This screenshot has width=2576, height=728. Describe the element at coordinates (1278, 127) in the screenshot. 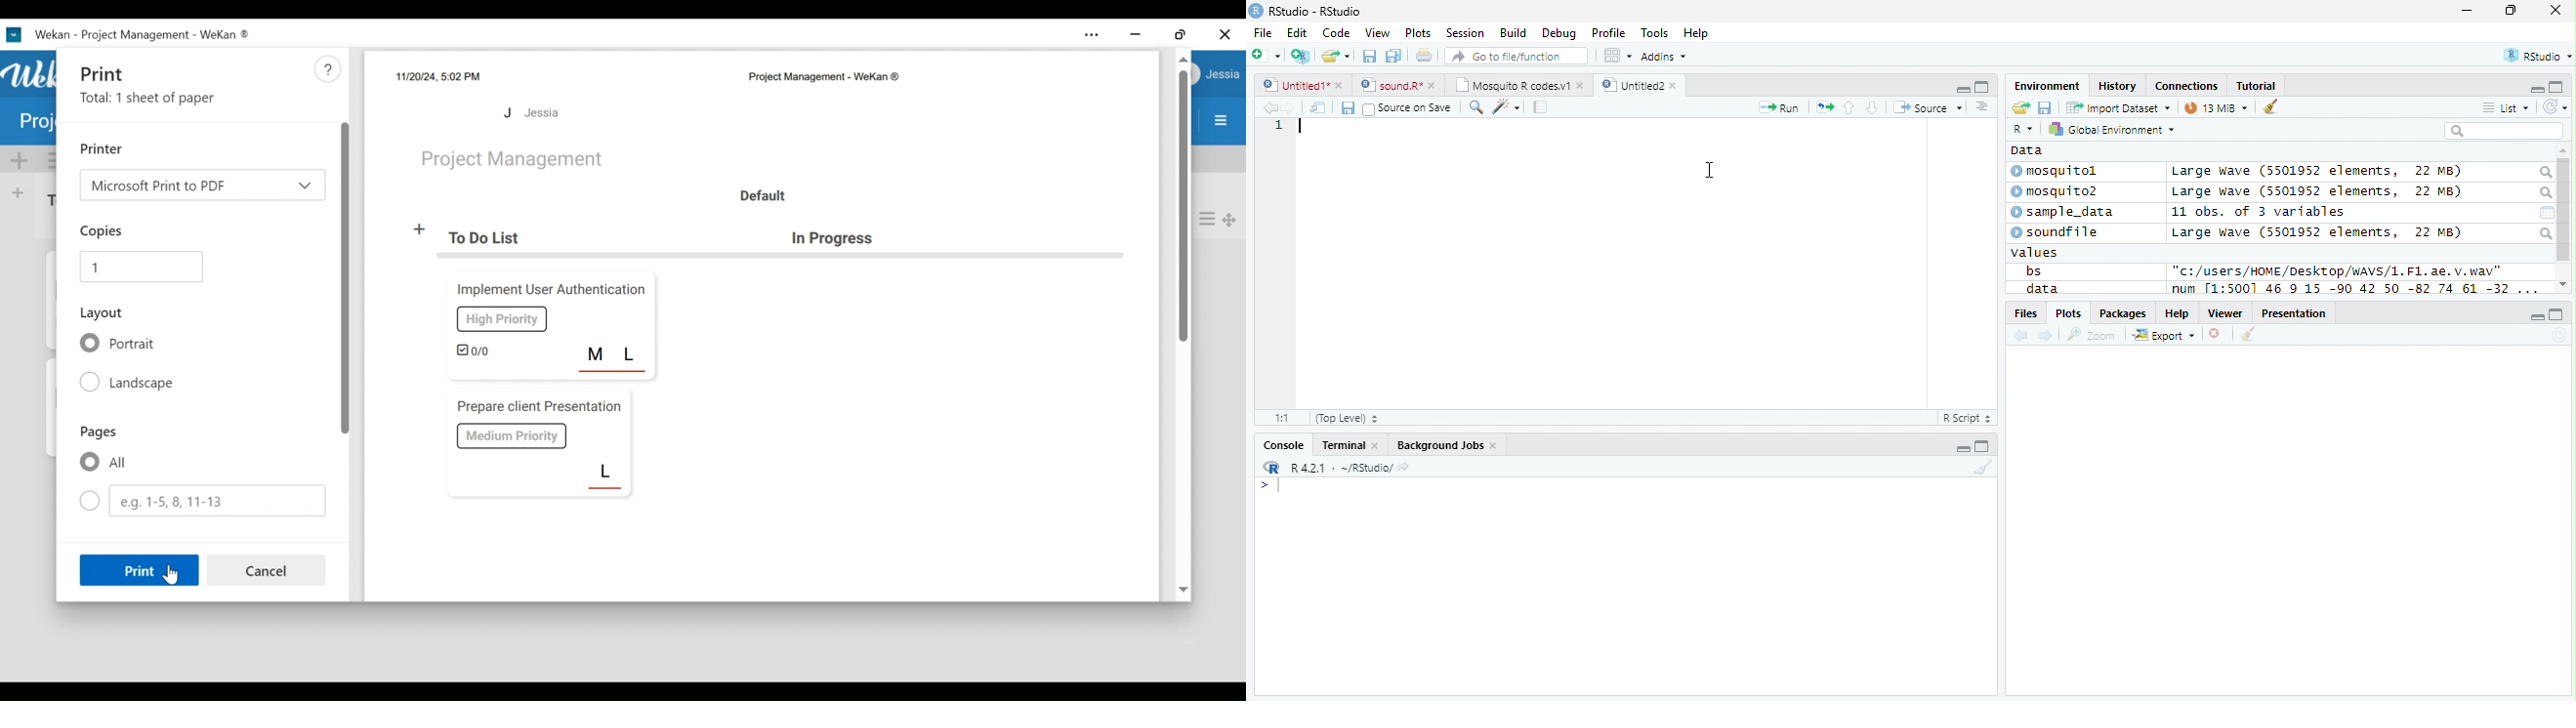

I see `1` at that location.